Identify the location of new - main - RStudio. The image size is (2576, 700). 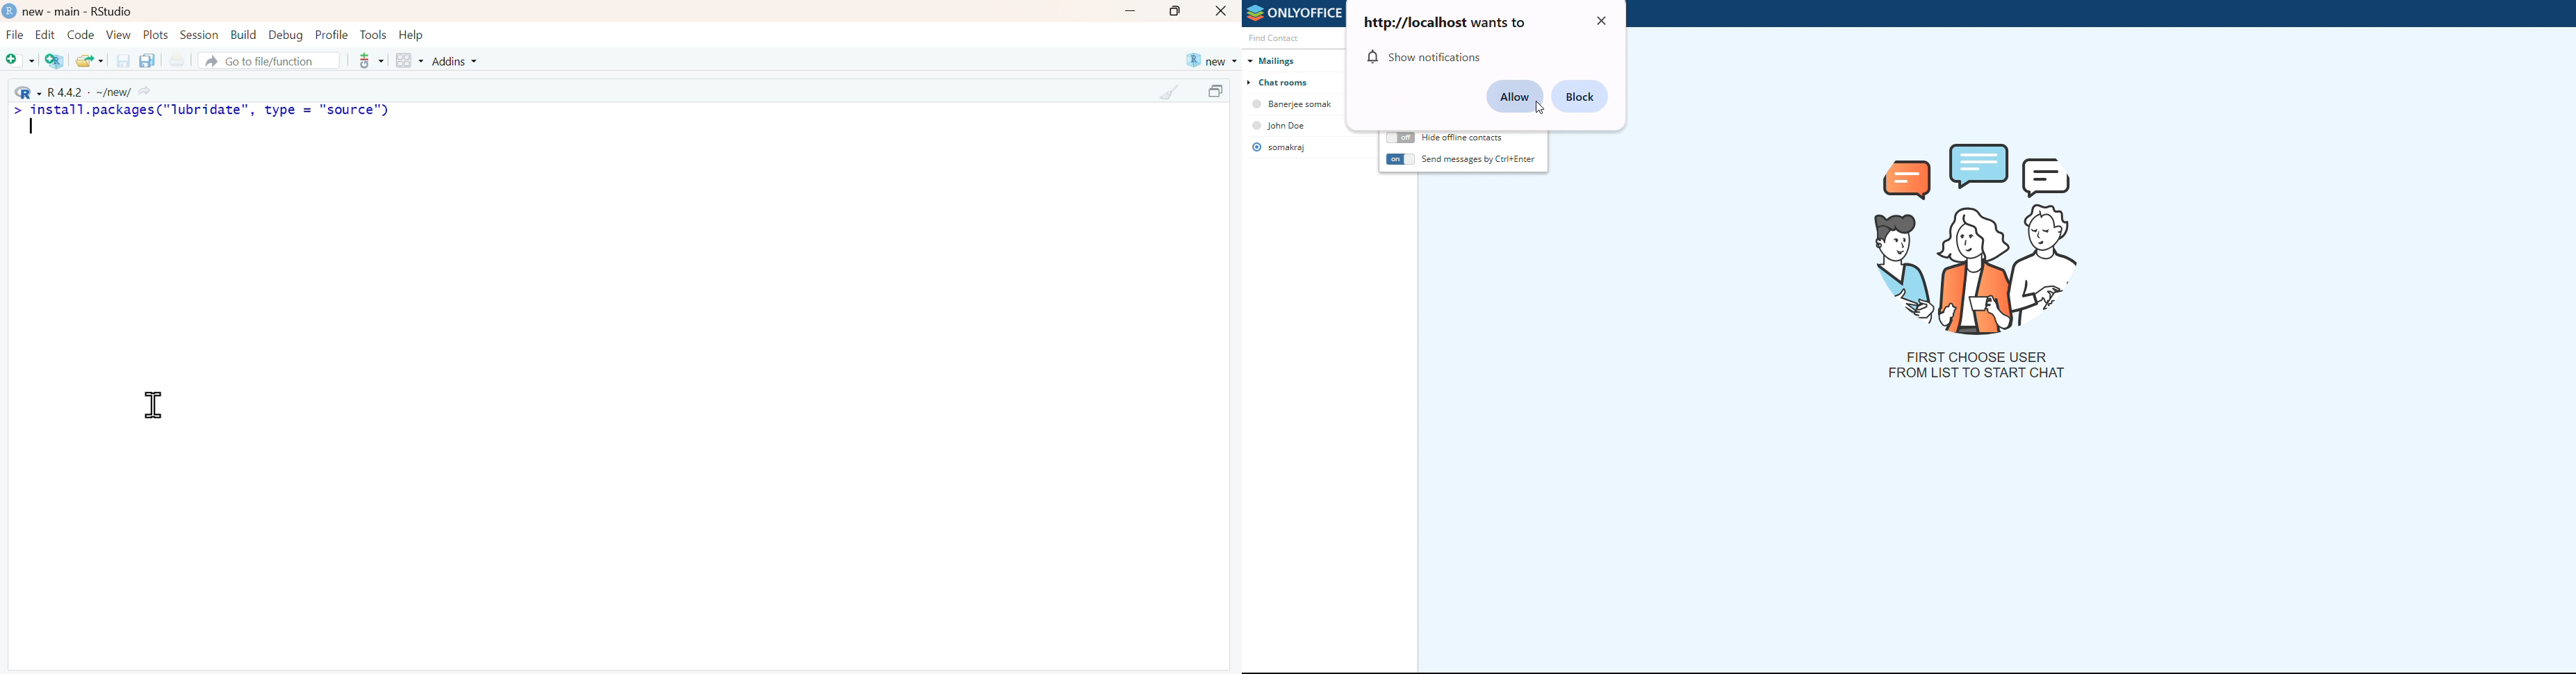
(79, 12).